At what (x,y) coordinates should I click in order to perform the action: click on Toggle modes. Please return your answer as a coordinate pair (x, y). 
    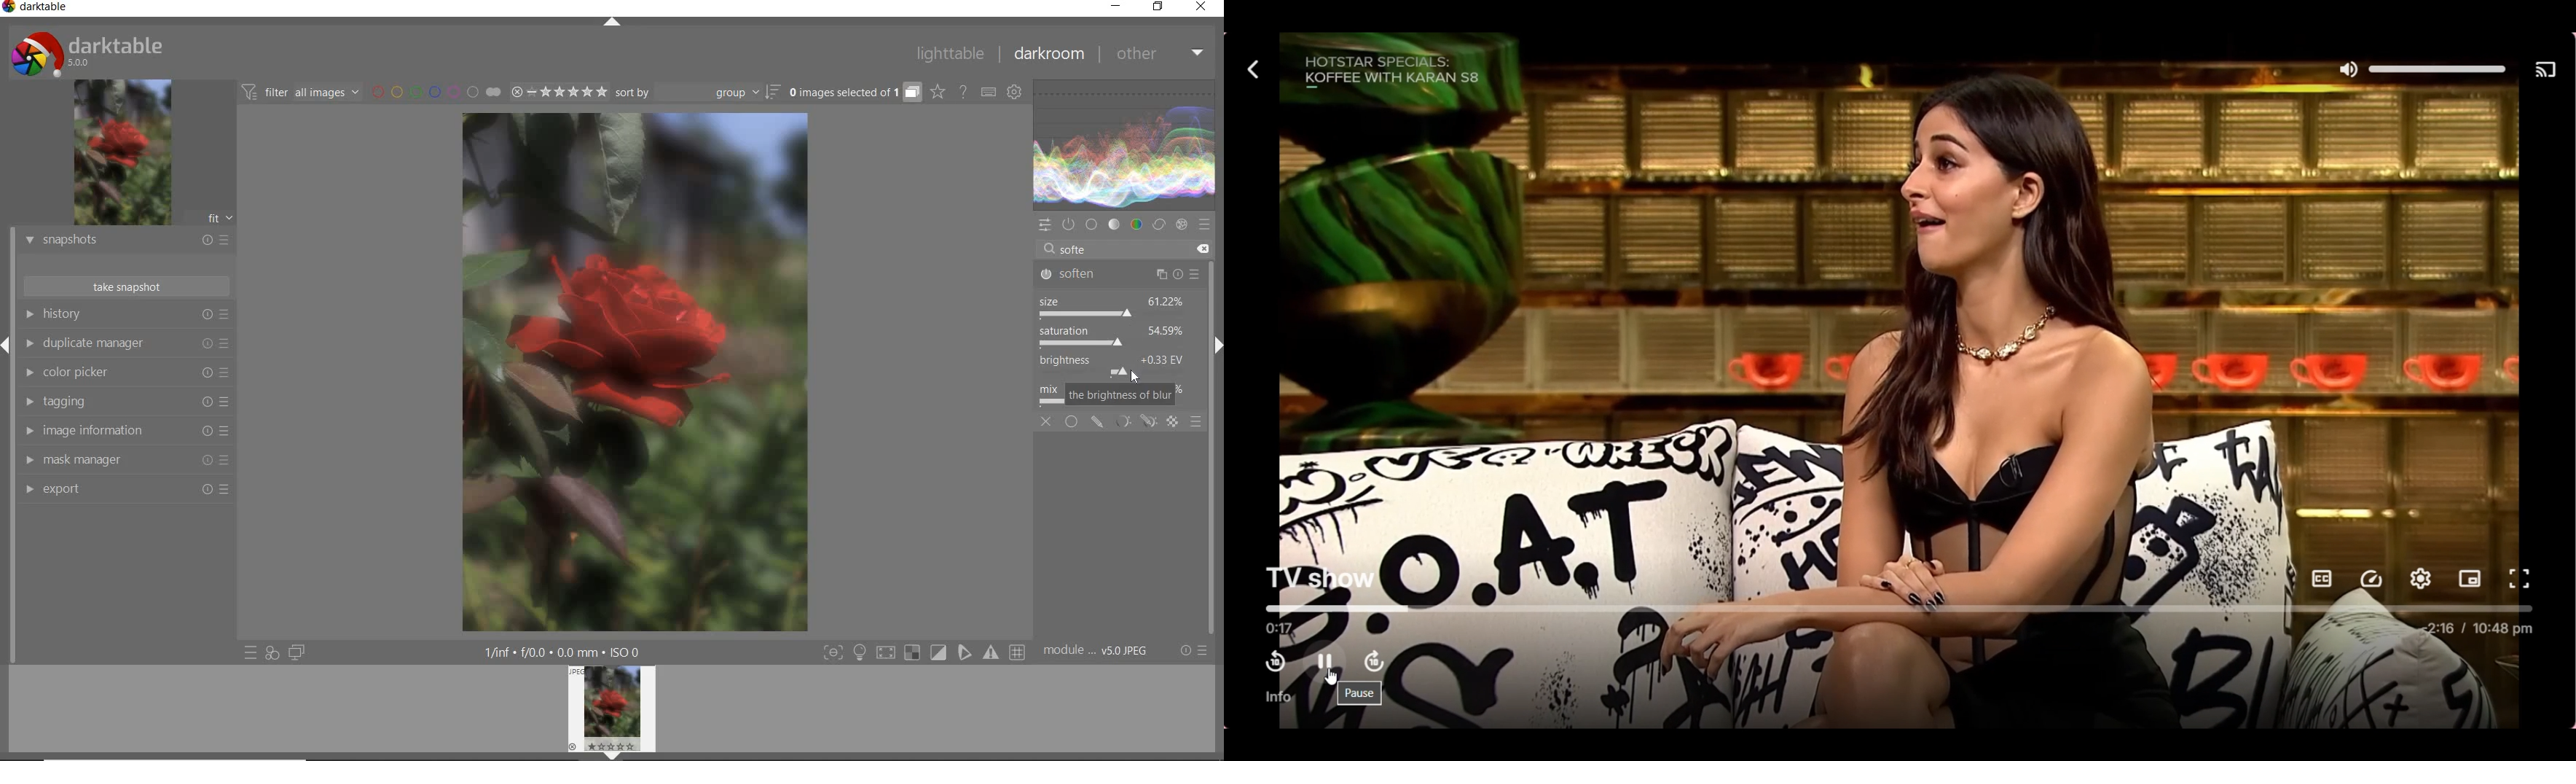
    Looking at the image, I should click on (922, 652).